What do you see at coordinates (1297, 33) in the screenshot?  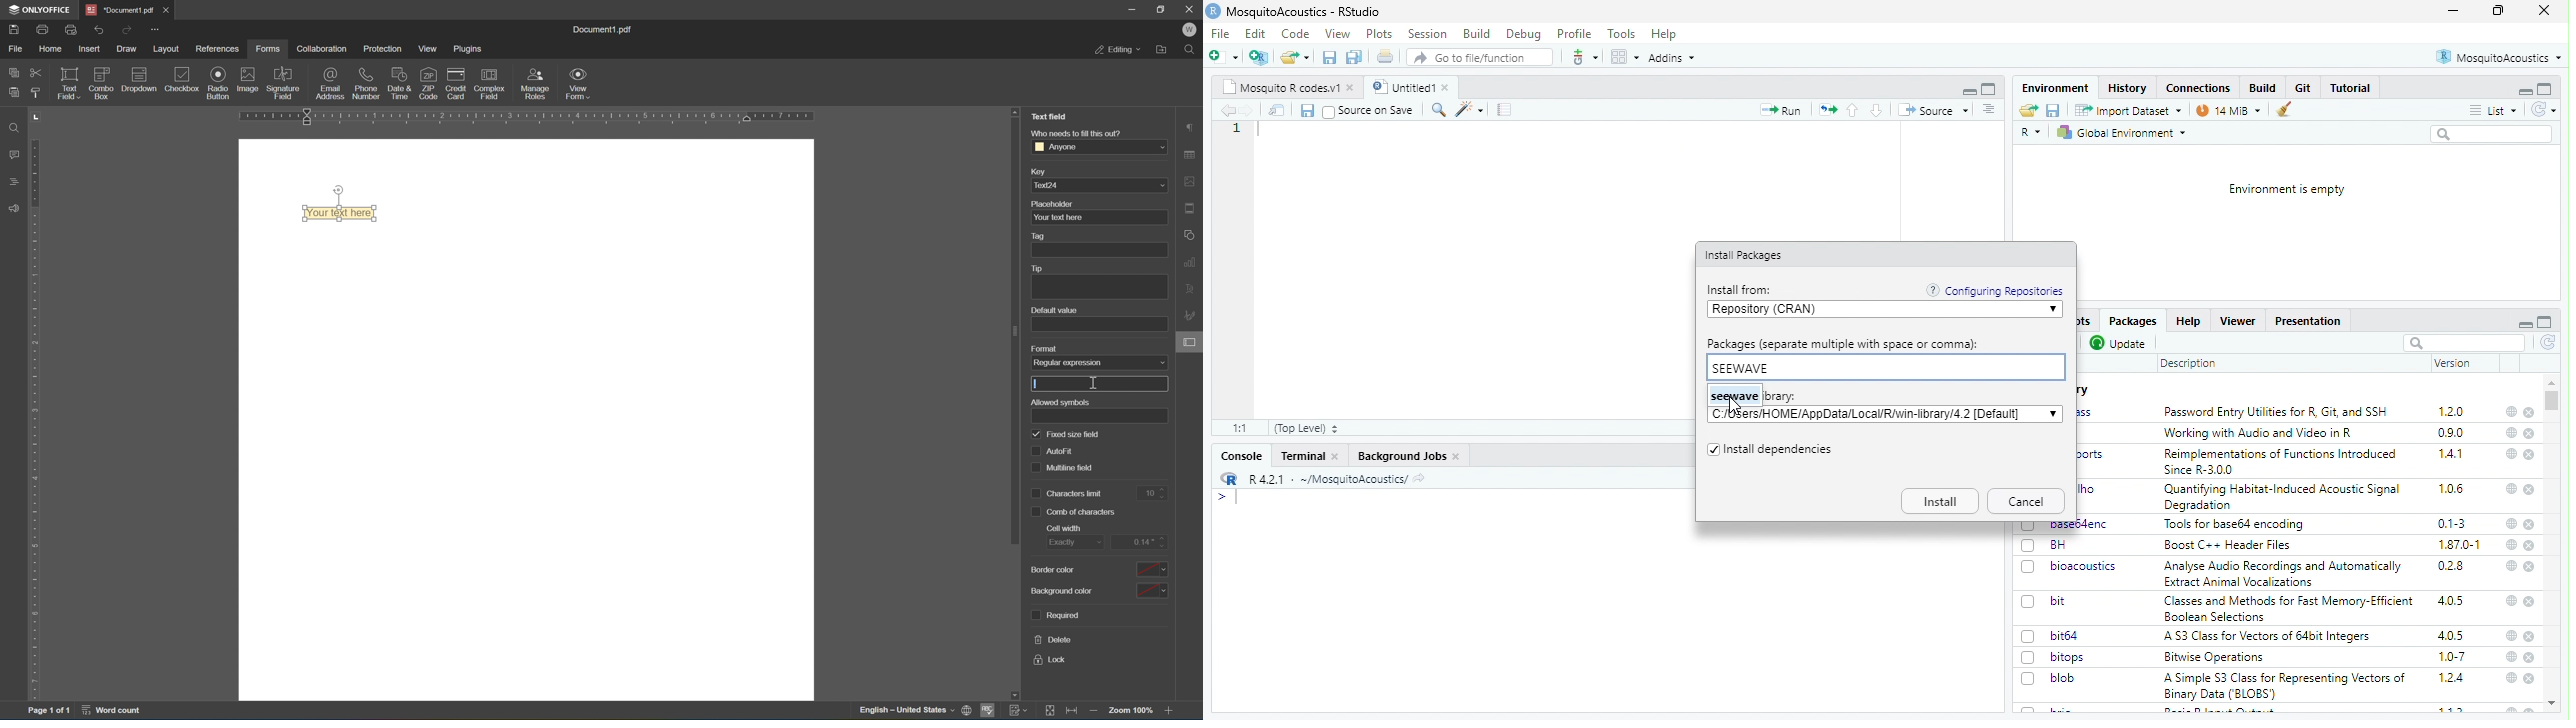 I see `Code` at bounding box center [1297, 33].